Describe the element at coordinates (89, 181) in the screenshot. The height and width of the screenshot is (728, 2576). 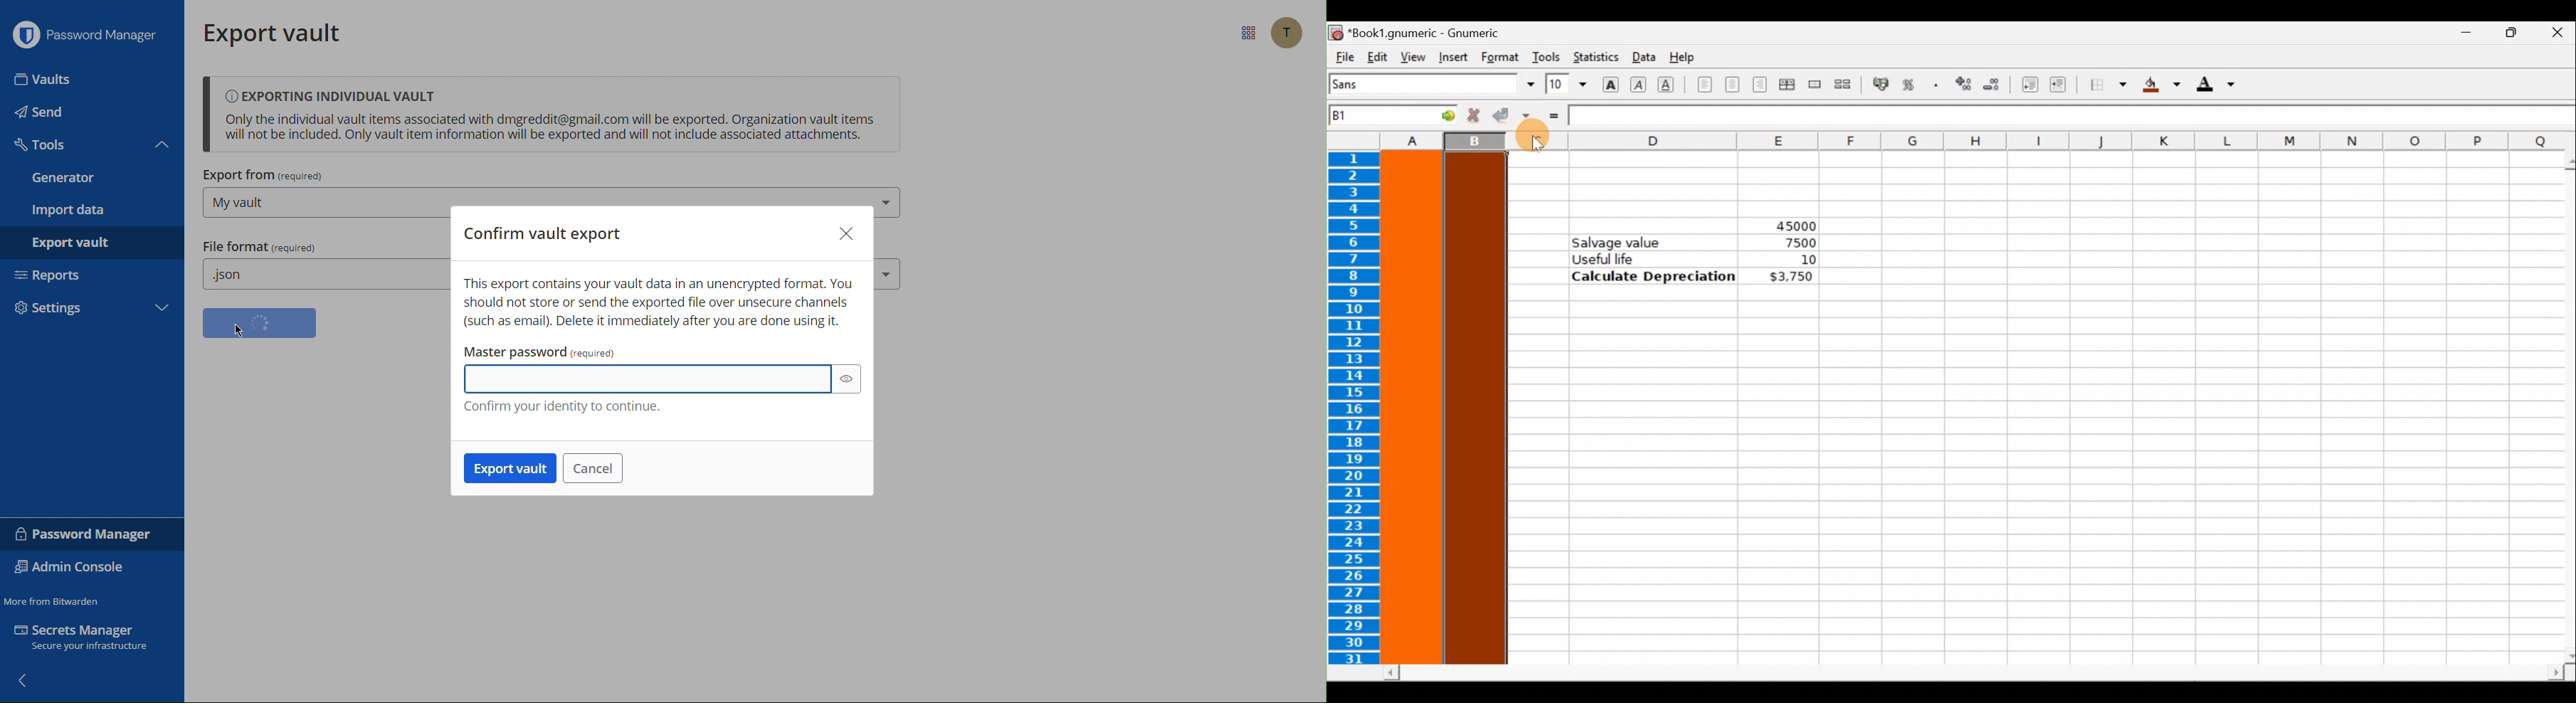
I see `Generator` at that location.